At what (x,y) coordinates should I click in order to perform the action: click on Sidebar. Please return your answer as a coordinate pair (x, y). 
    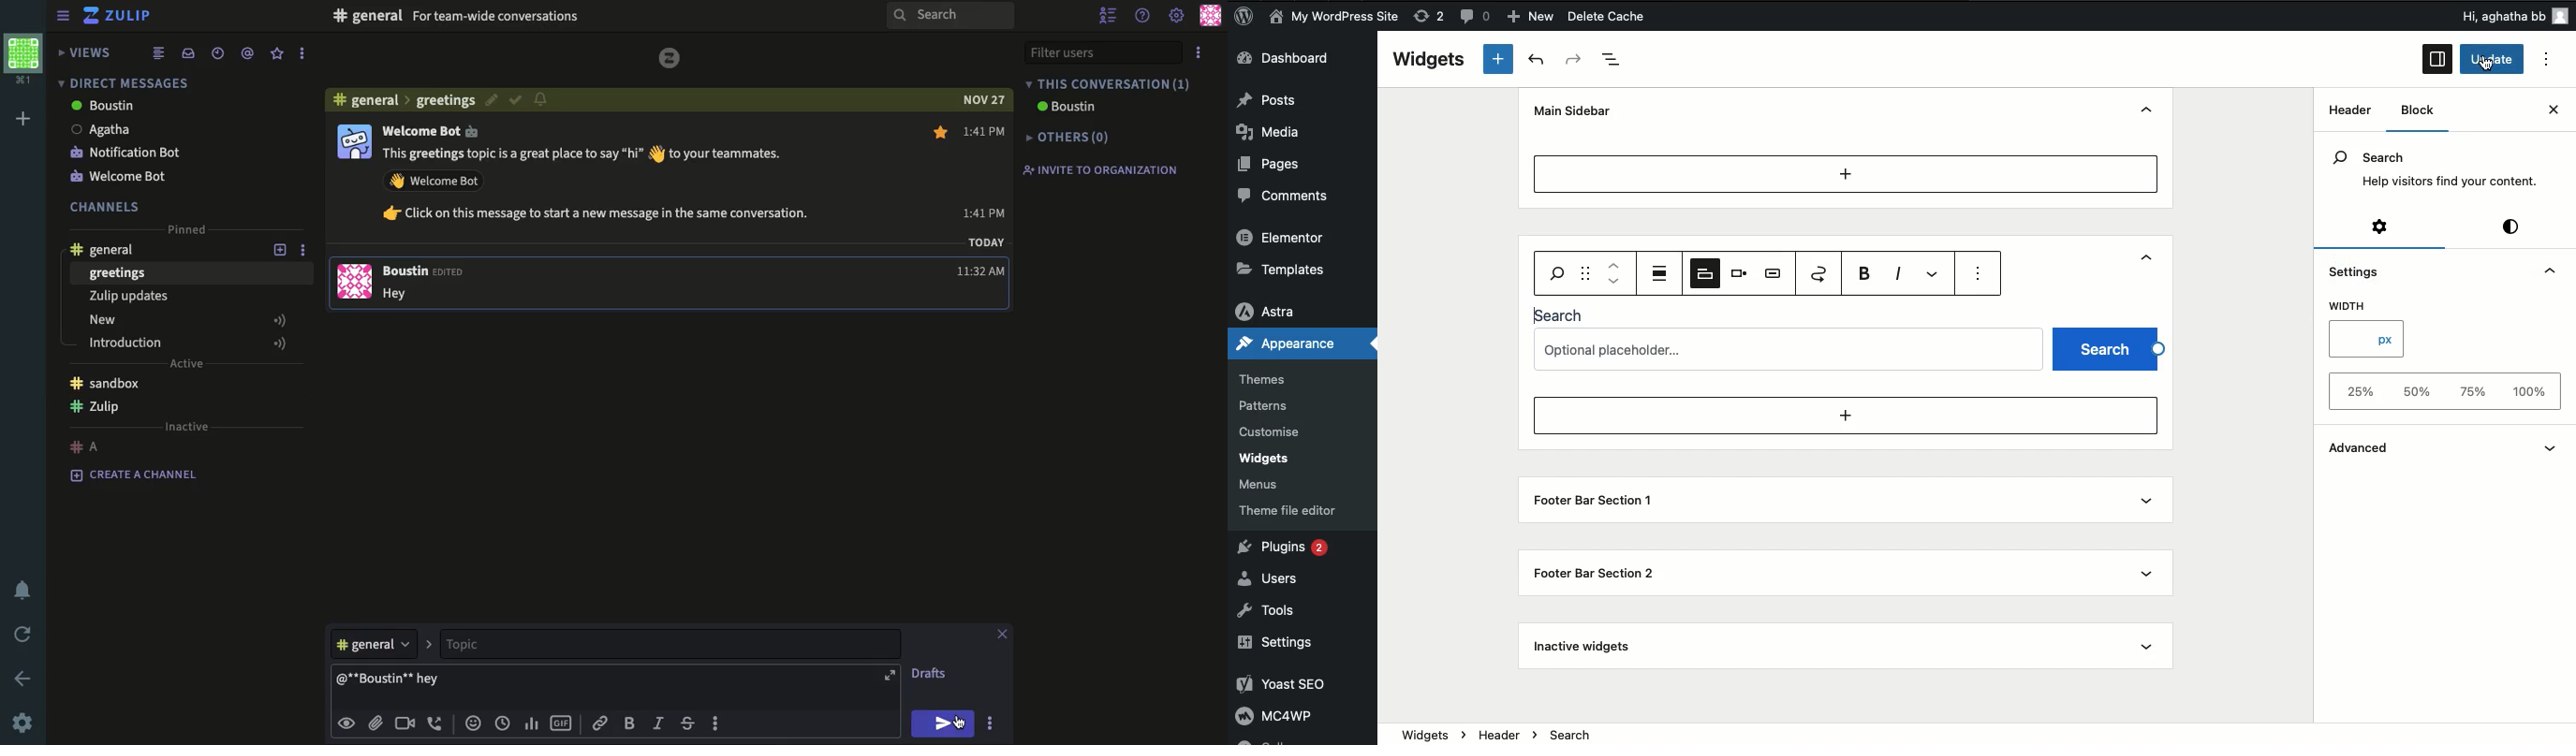
    Looking at the image, I should click on (2436, 60).